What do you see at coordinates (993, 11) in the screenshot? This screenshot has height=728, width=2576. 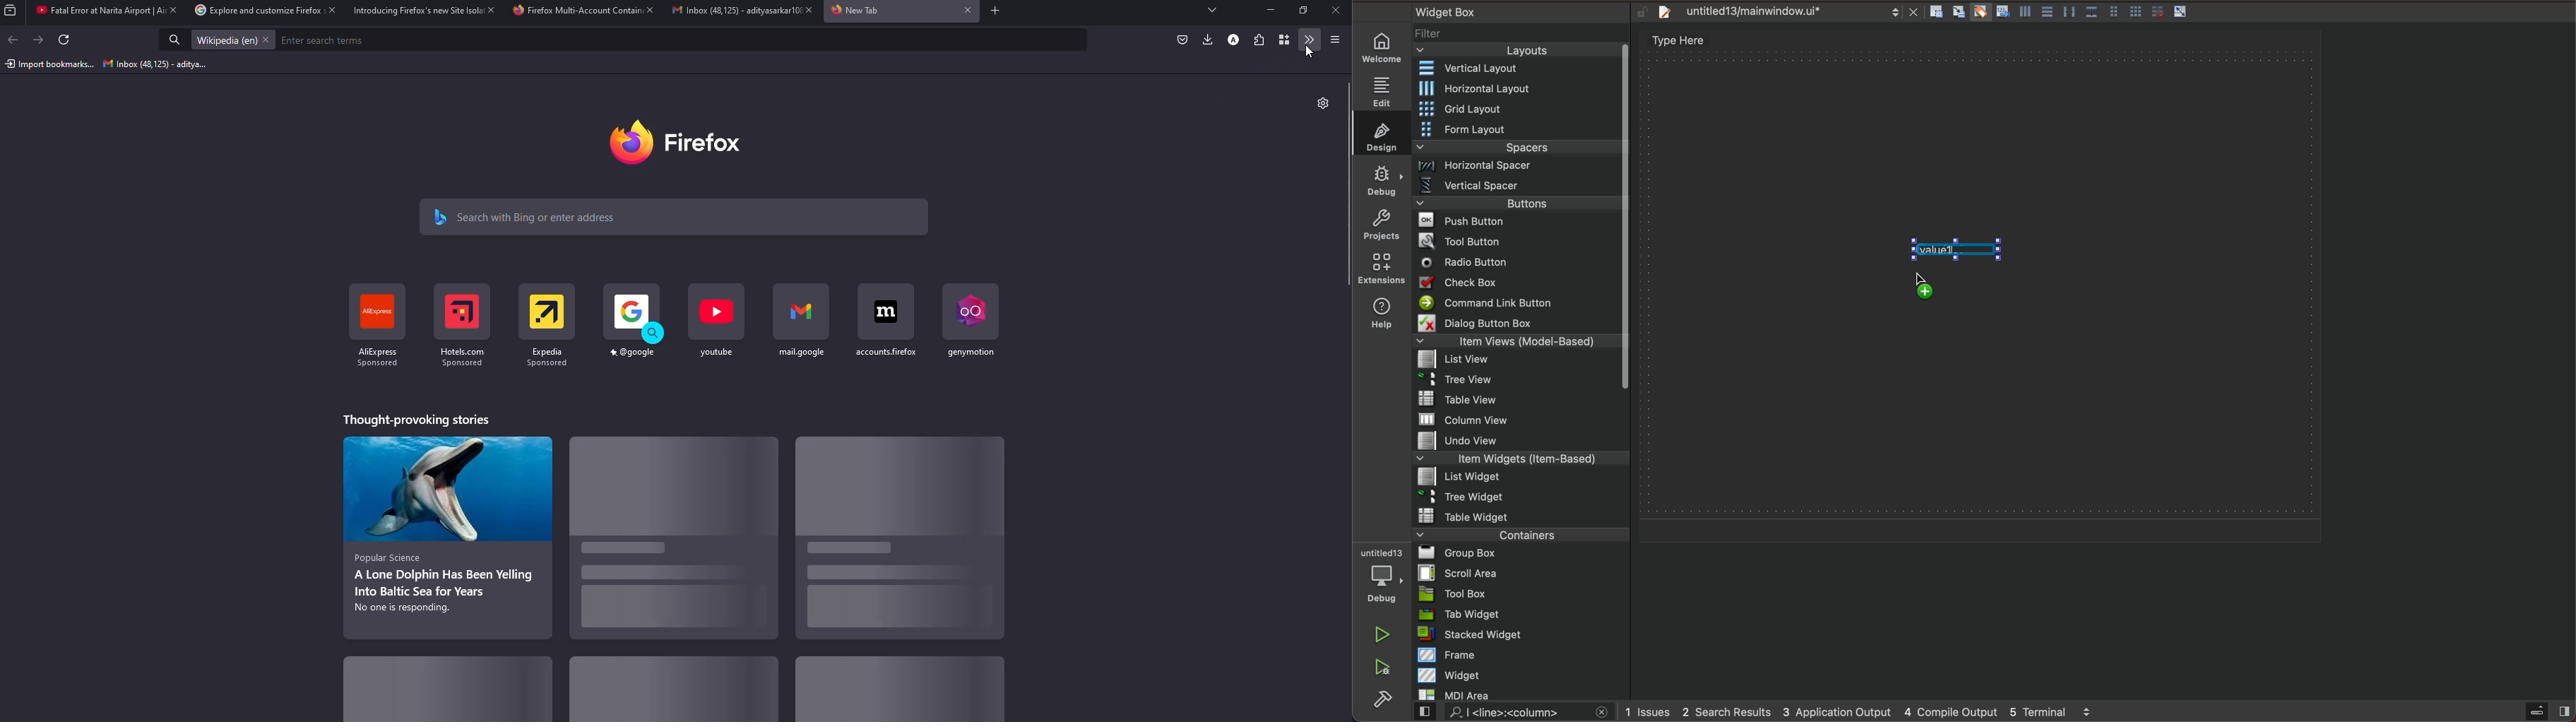 I see `add` at bounding box center [993, 11].